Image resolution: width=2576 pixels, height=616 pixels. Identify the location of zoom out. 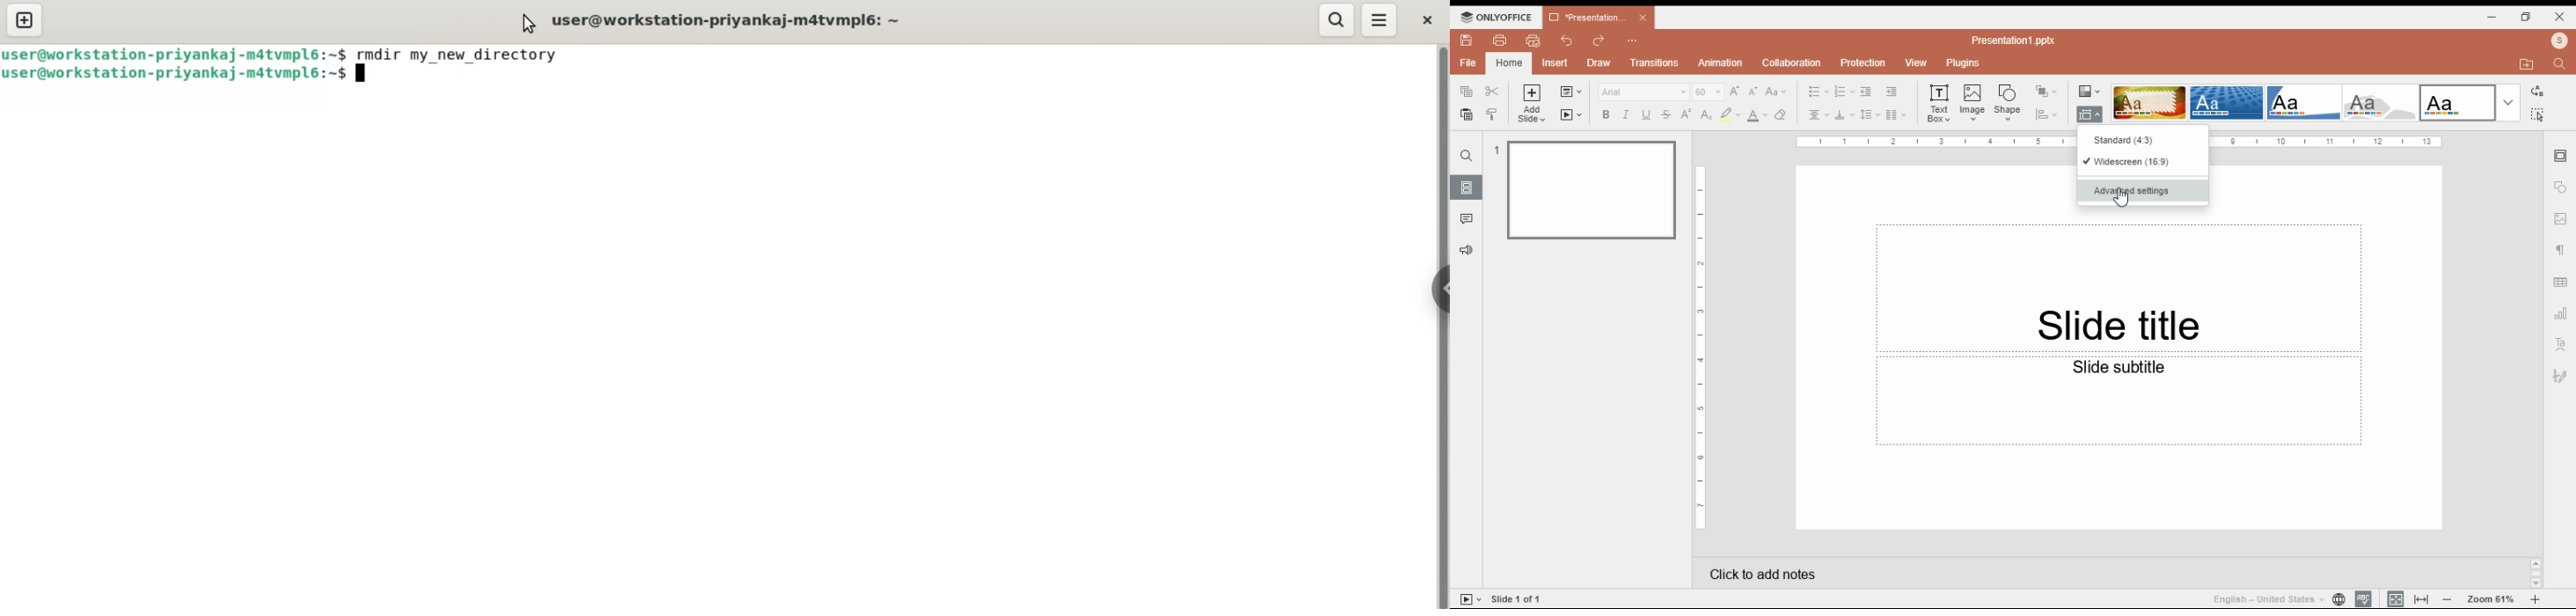
(2448, 598).